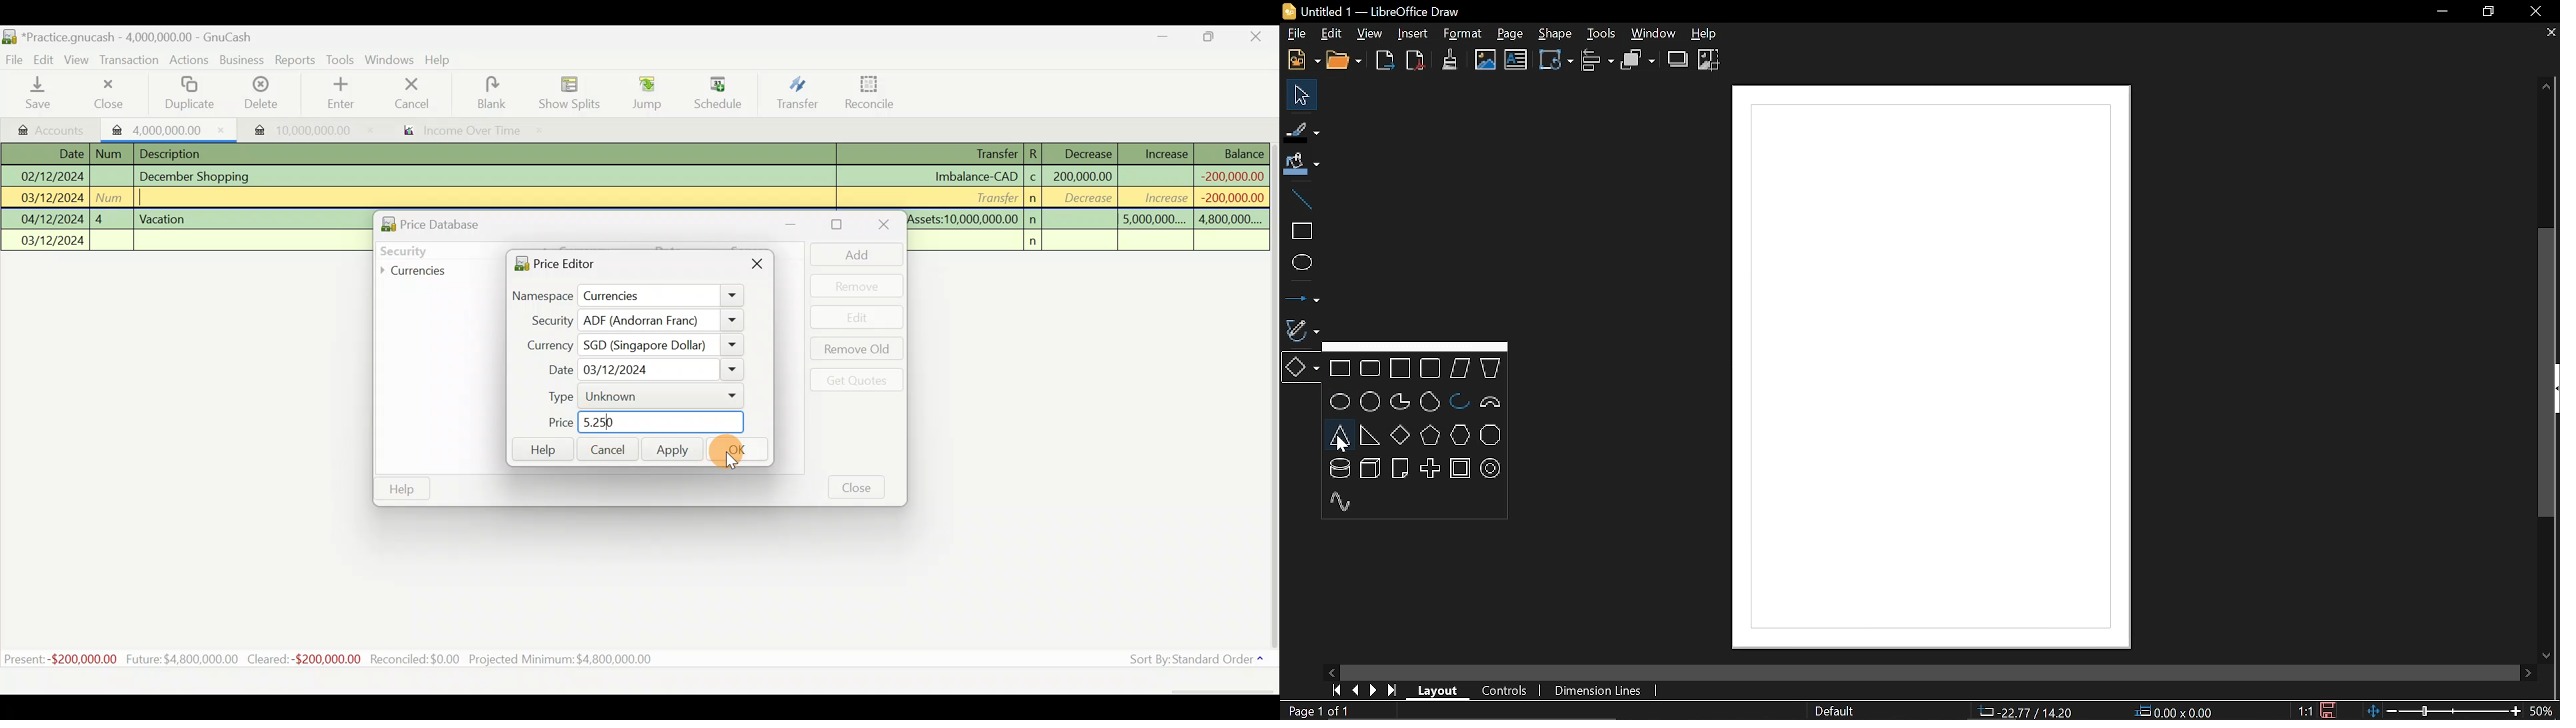 The image size is (2576, 728). What do you see at coordinates (295, 60) in the screenshot?
I see `Reports` at bounding box center [295, 60].